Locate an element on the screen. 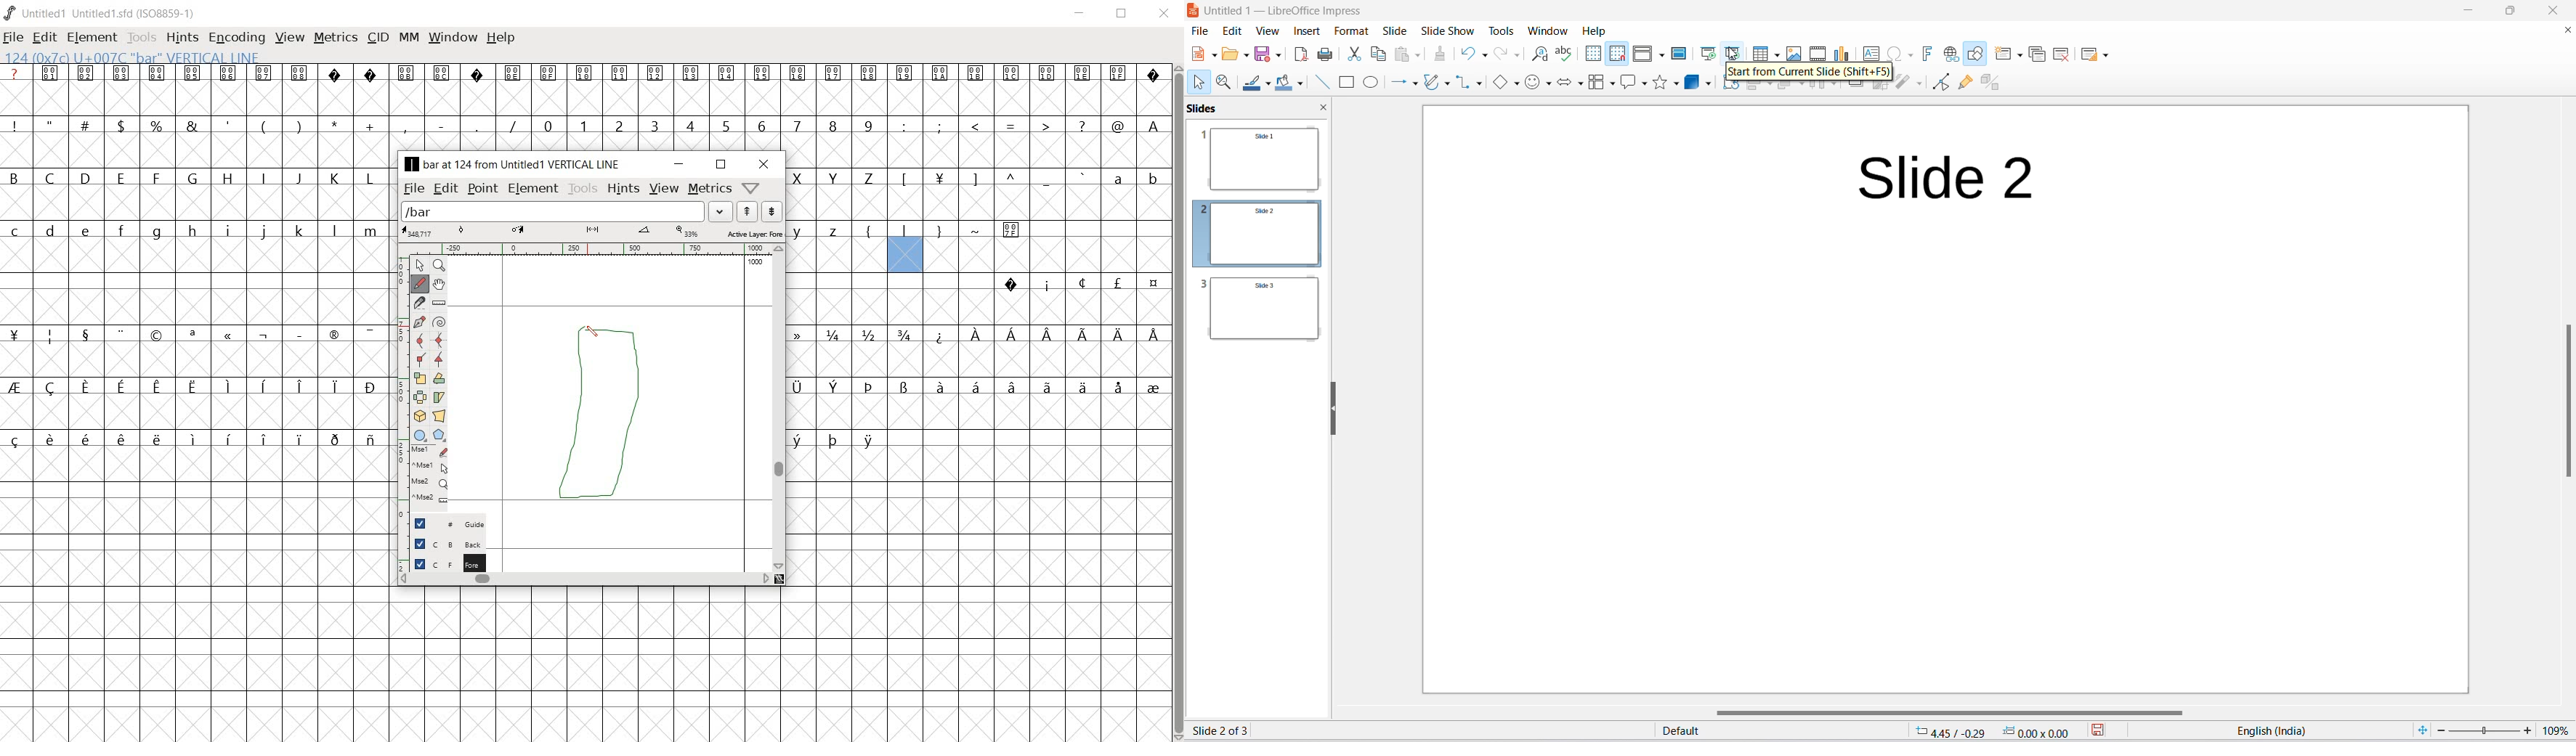  measure a distance, angle between points is located at coordinates (440, 303).